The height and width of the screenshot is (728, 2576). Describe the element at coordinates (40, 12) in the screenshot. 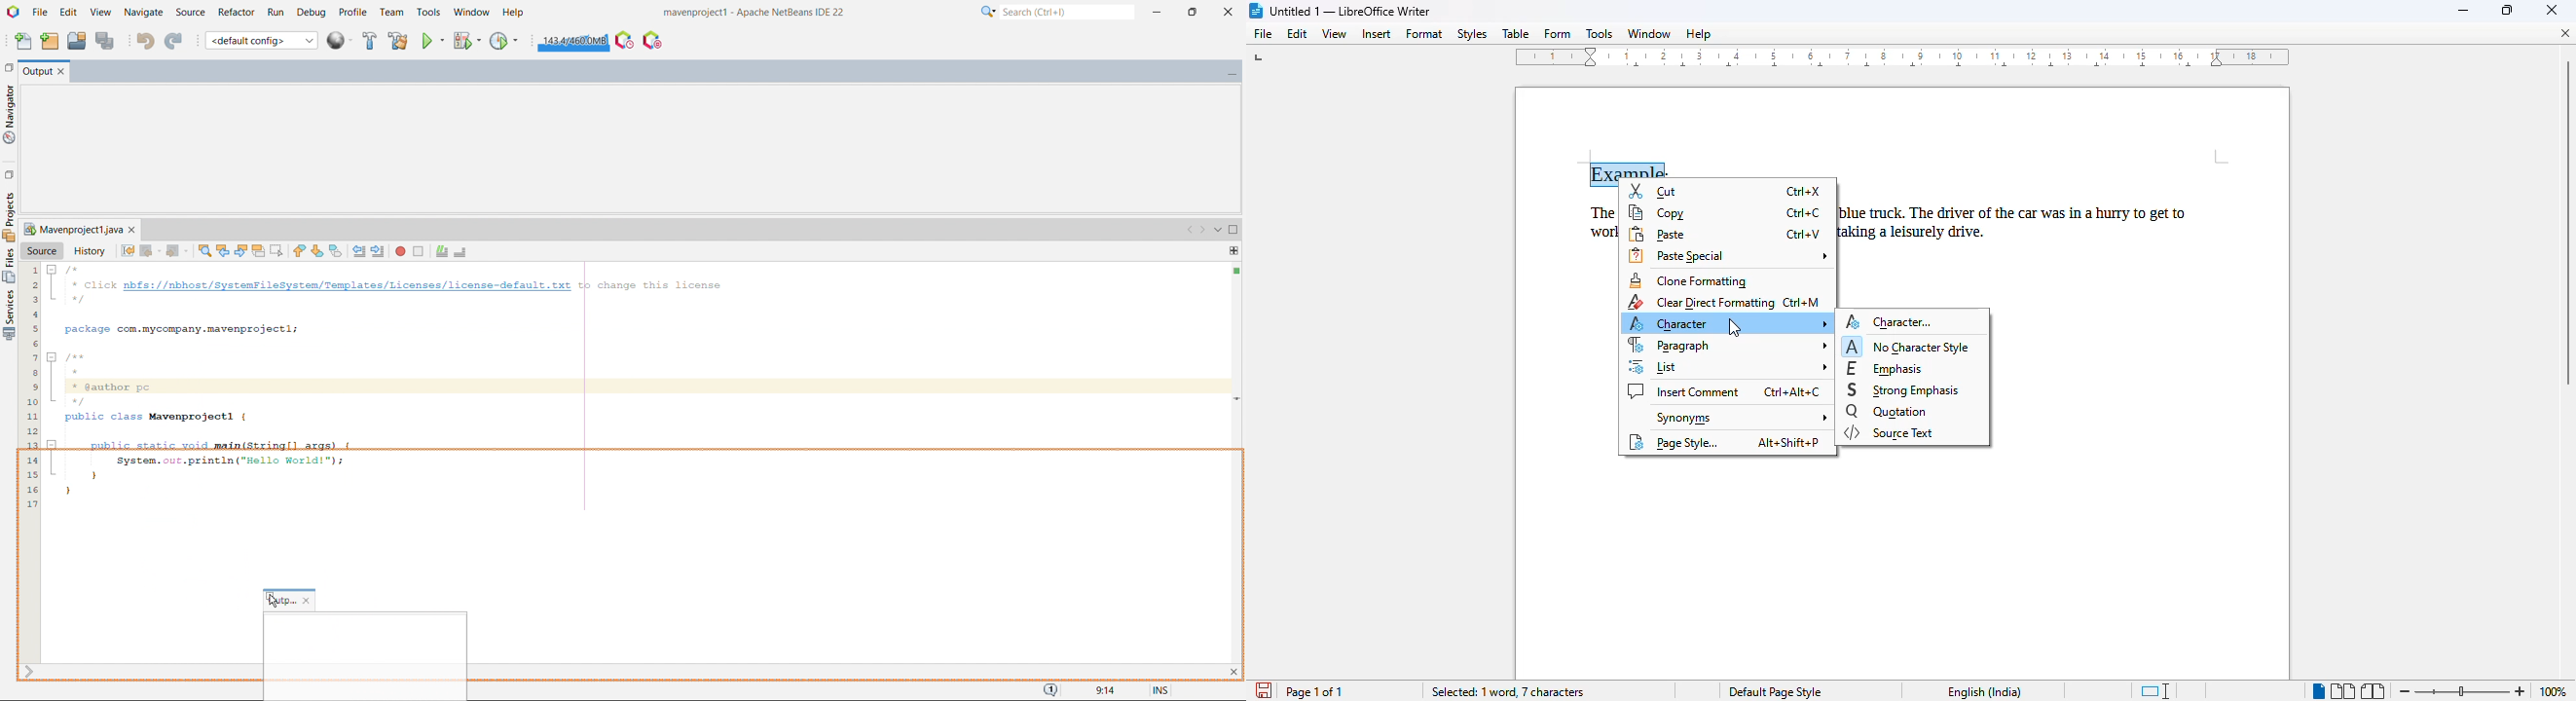

I see `file` at that location.